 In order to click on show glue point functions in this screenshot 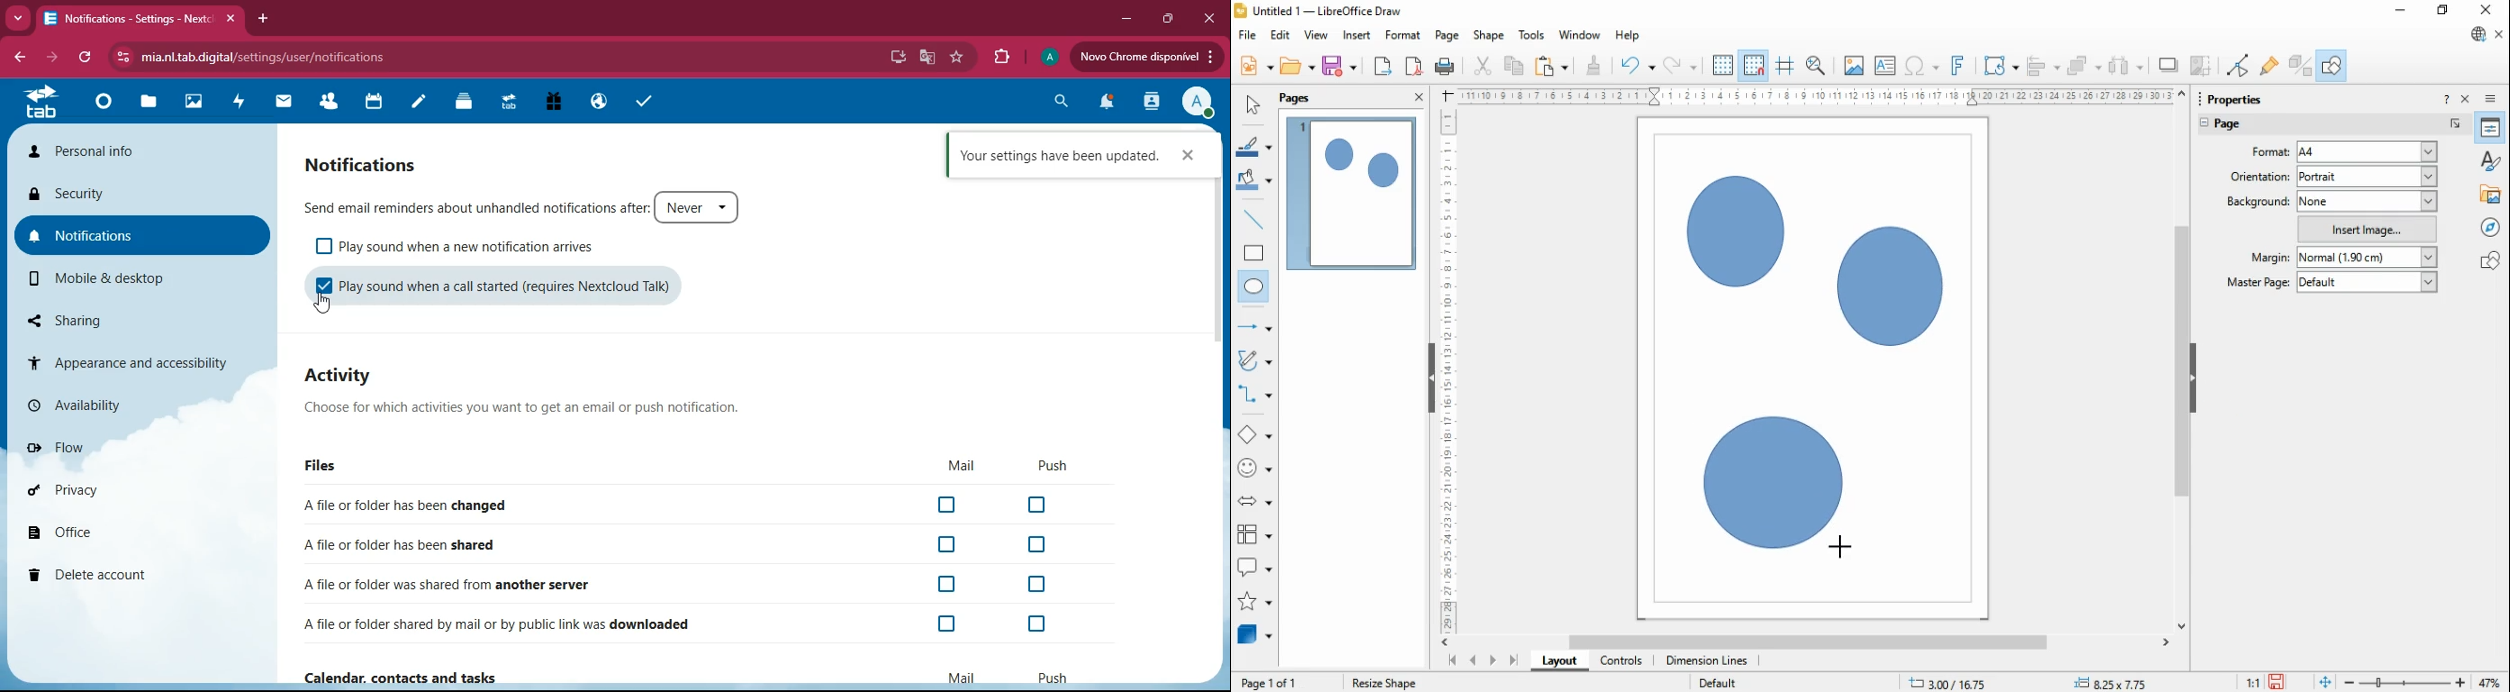, I will do `click(2271, 65)`.